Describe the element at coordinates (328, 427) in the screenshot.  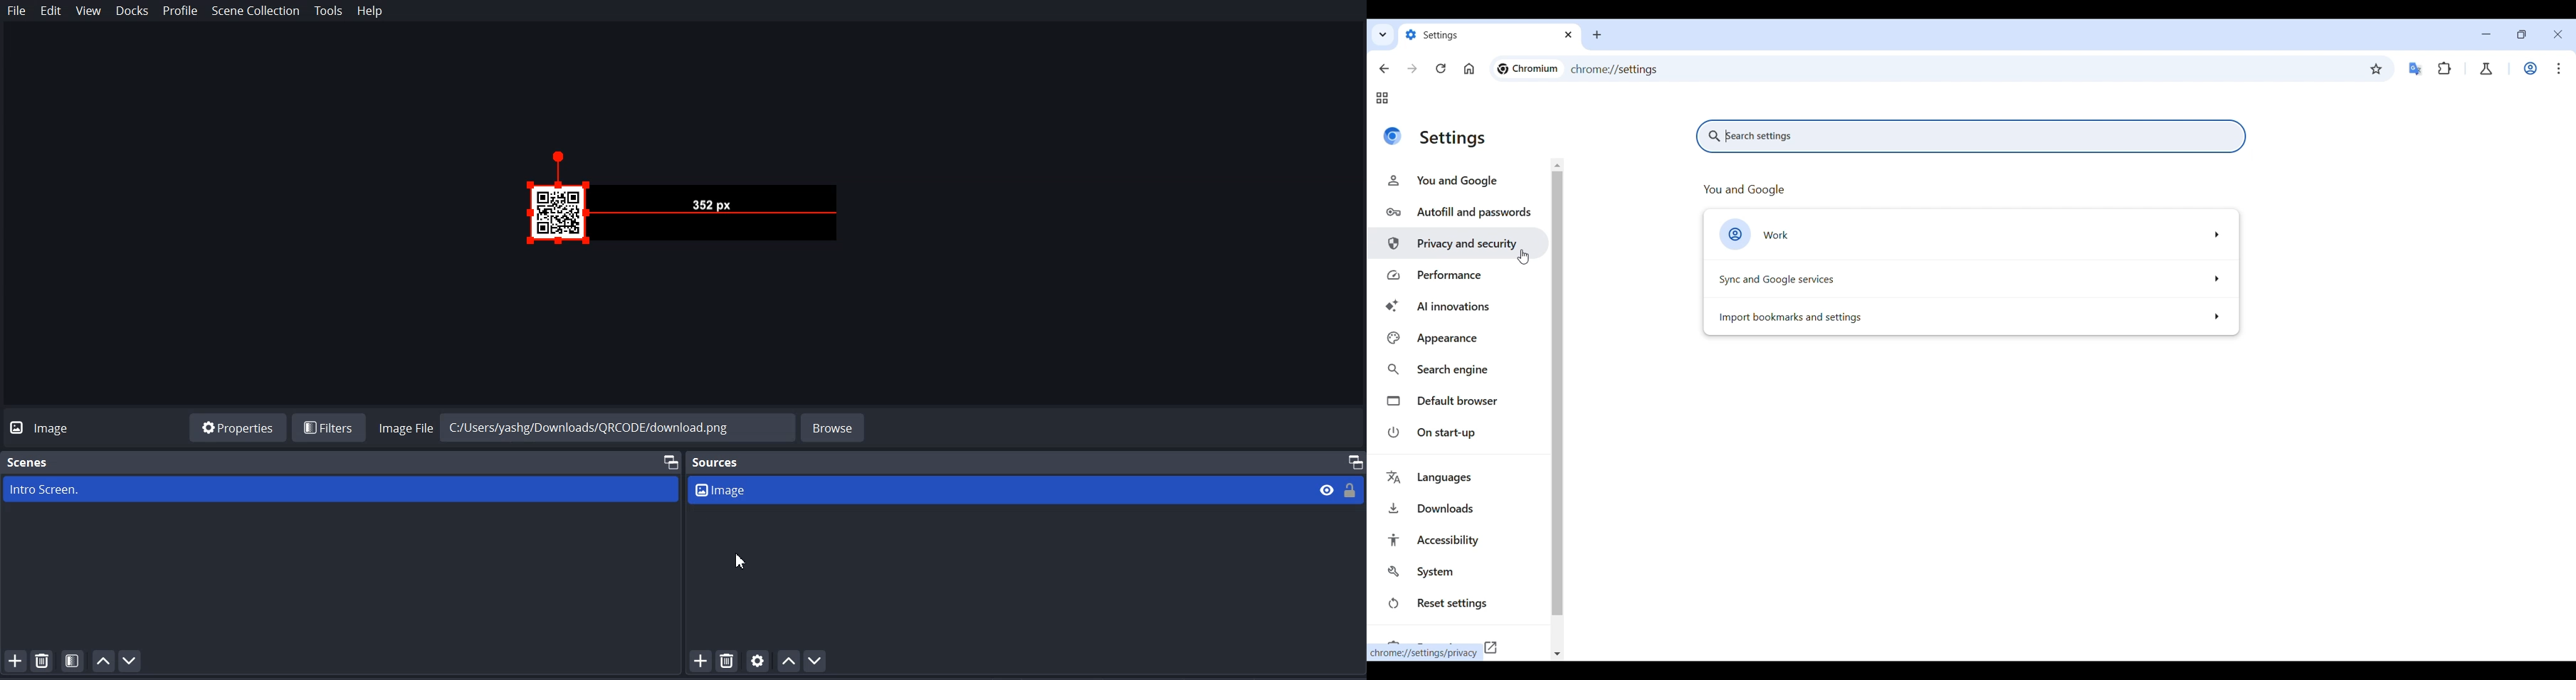
I see `Filters` at that location.